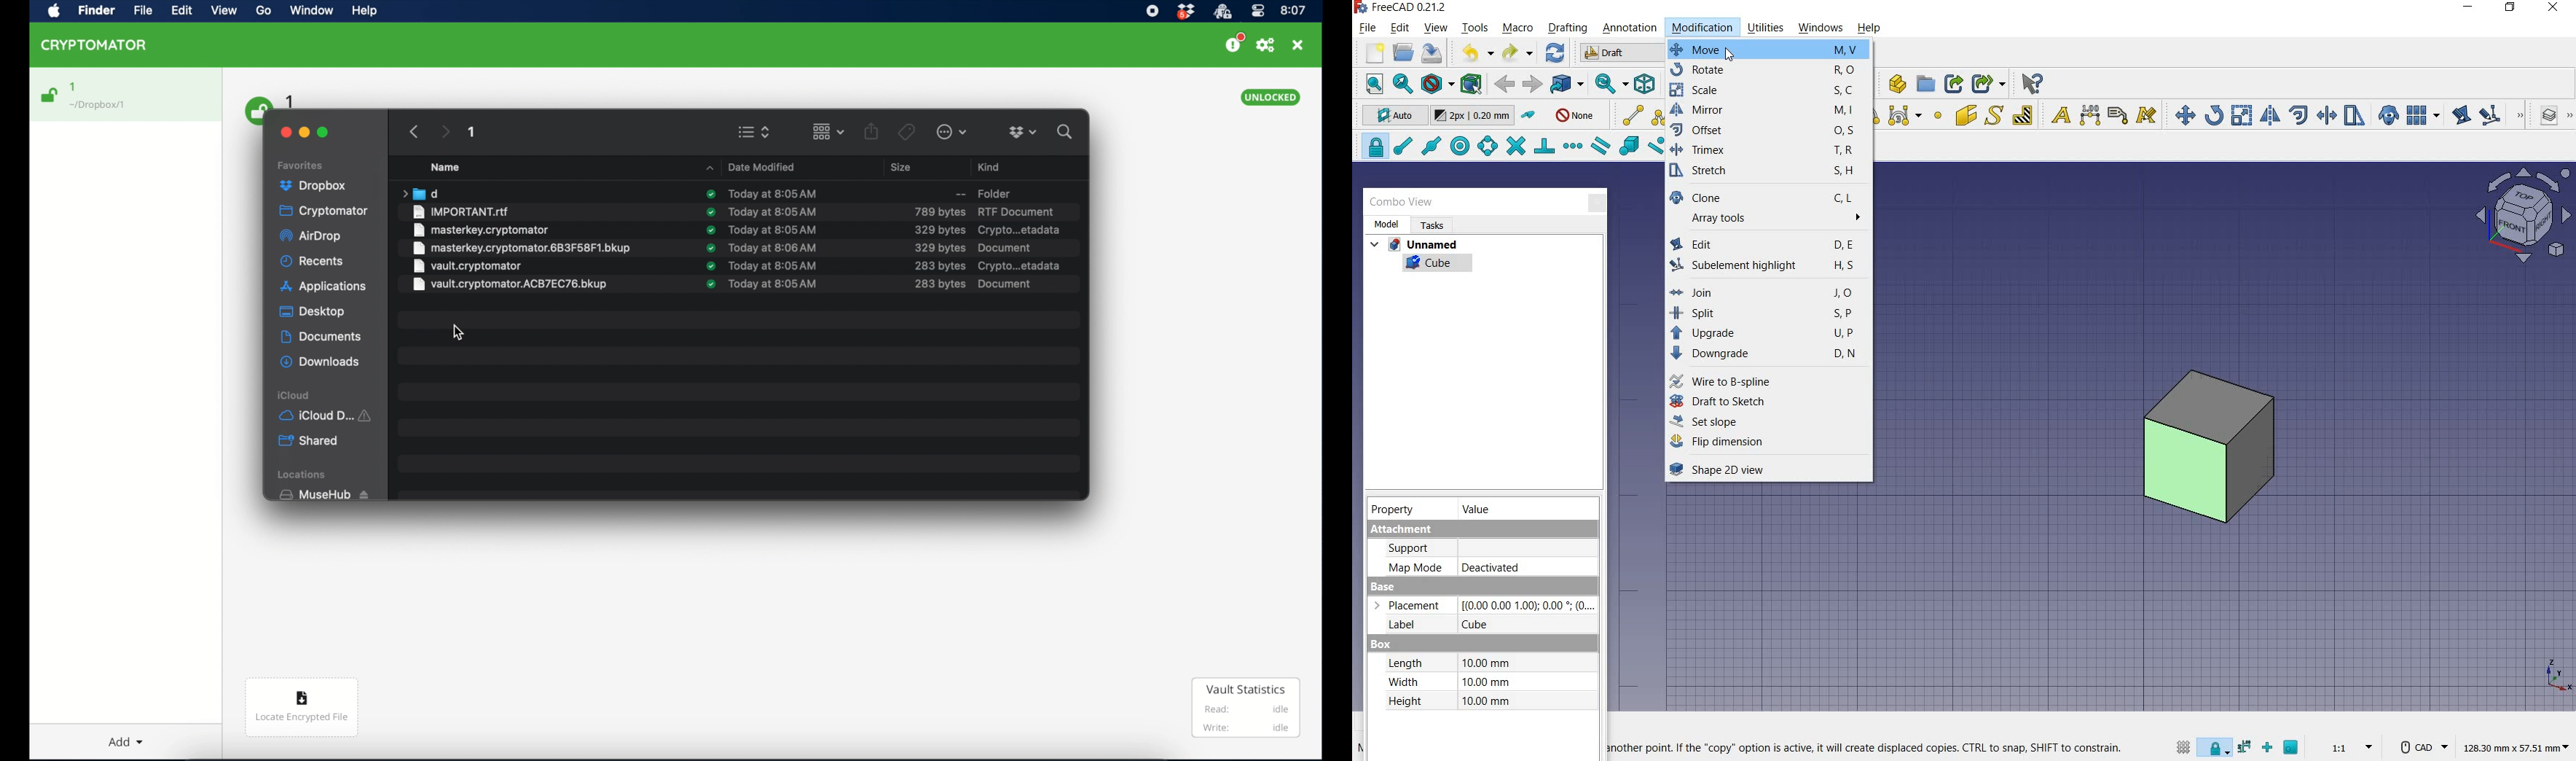  I want to click on edit, so click(2461, 114).